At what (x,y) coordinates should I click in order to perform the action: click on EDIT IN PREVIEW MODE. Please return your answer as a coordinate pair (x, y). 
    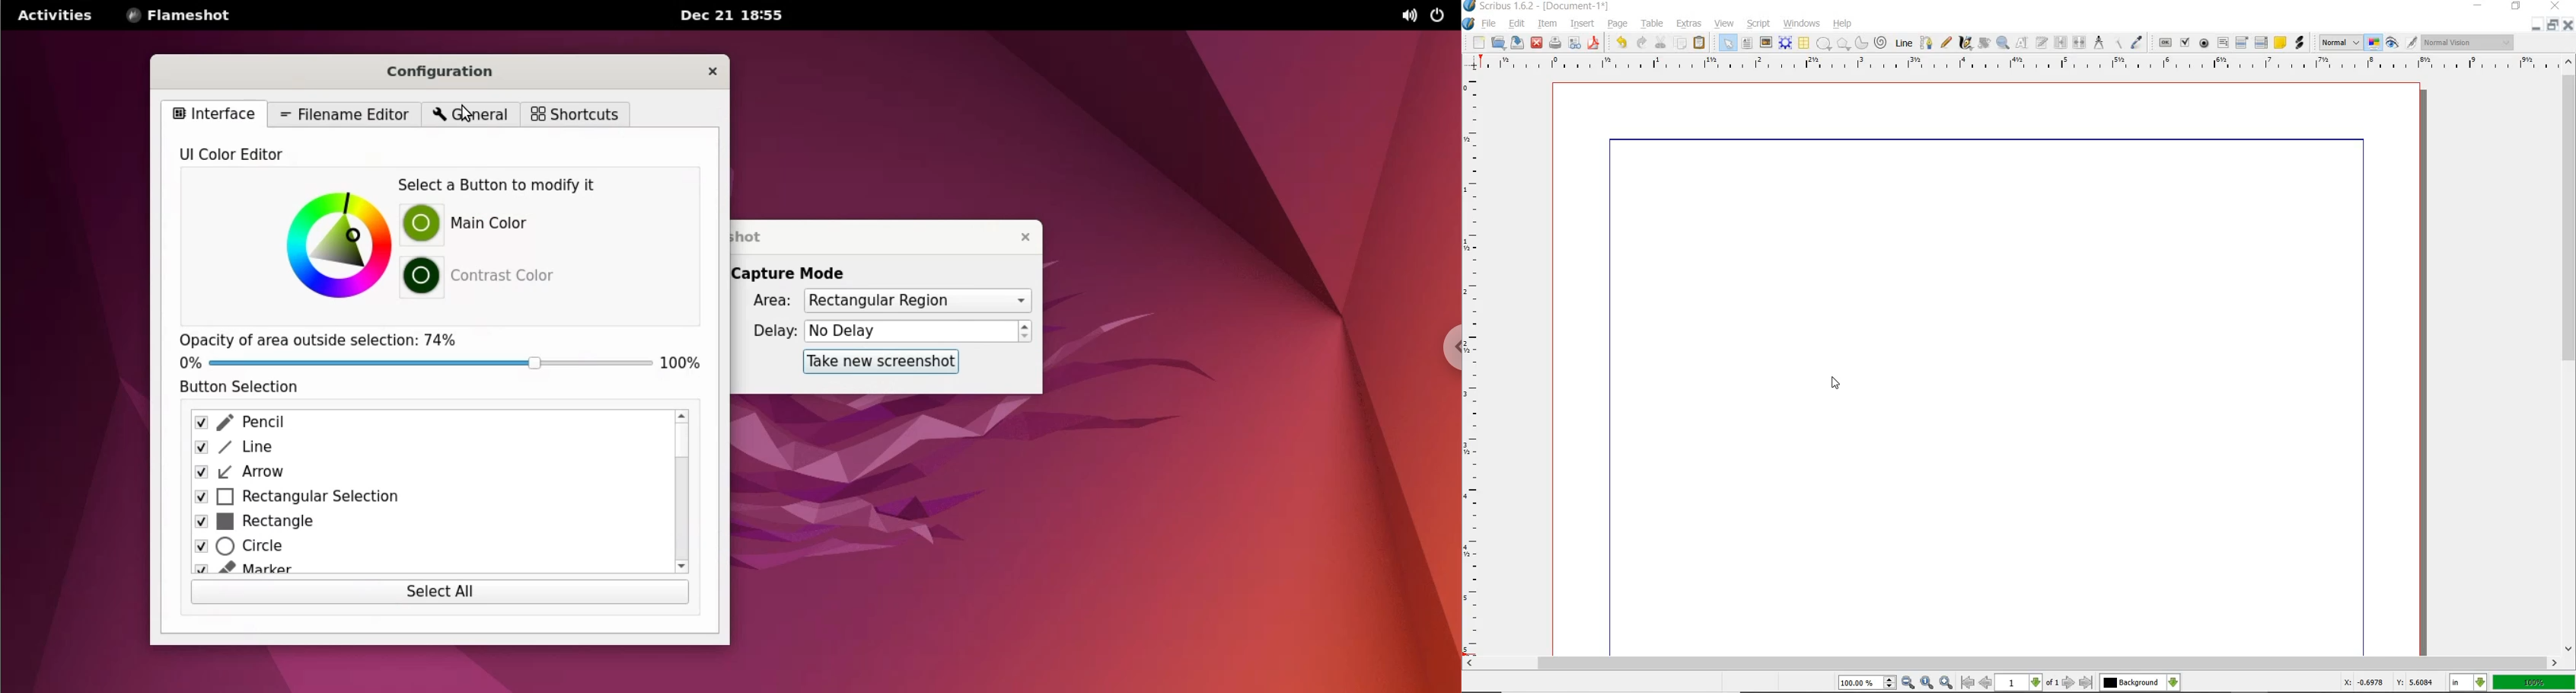
    Looking at the image, I should click on (2411, 42).